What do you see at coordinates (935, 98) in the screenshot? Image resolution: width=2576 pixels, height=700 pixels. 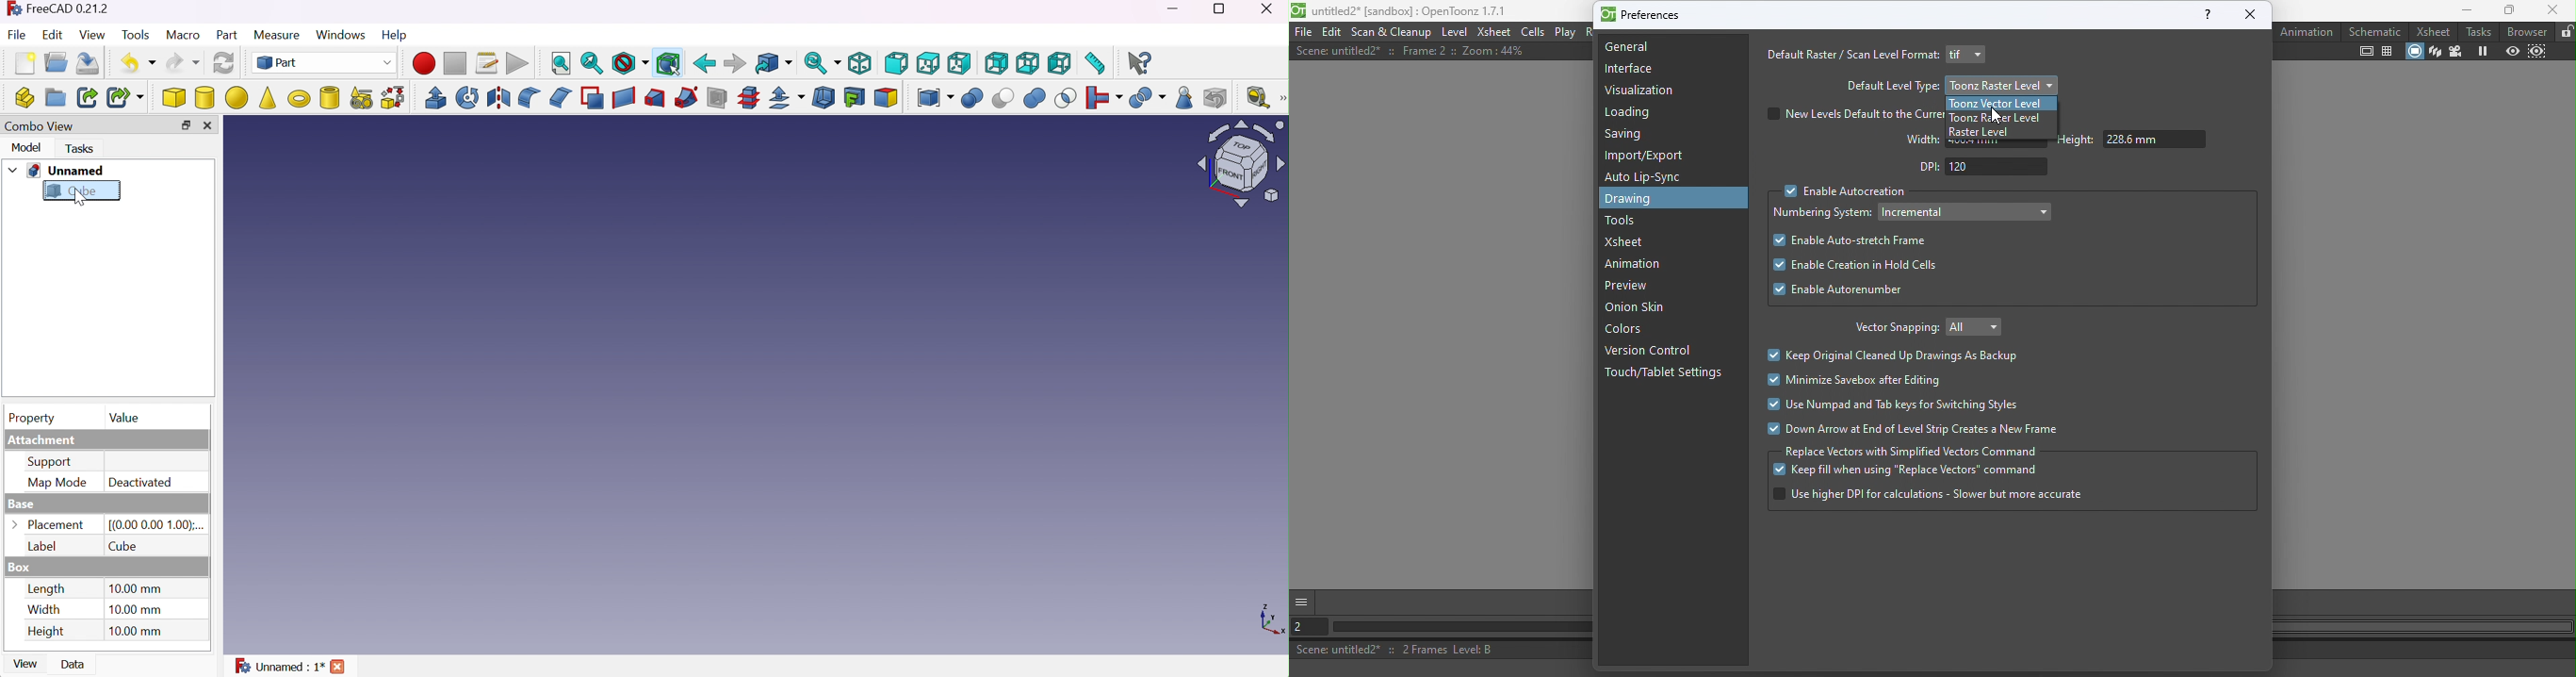 I see `Compound tools` at bounding box center [935, 98].